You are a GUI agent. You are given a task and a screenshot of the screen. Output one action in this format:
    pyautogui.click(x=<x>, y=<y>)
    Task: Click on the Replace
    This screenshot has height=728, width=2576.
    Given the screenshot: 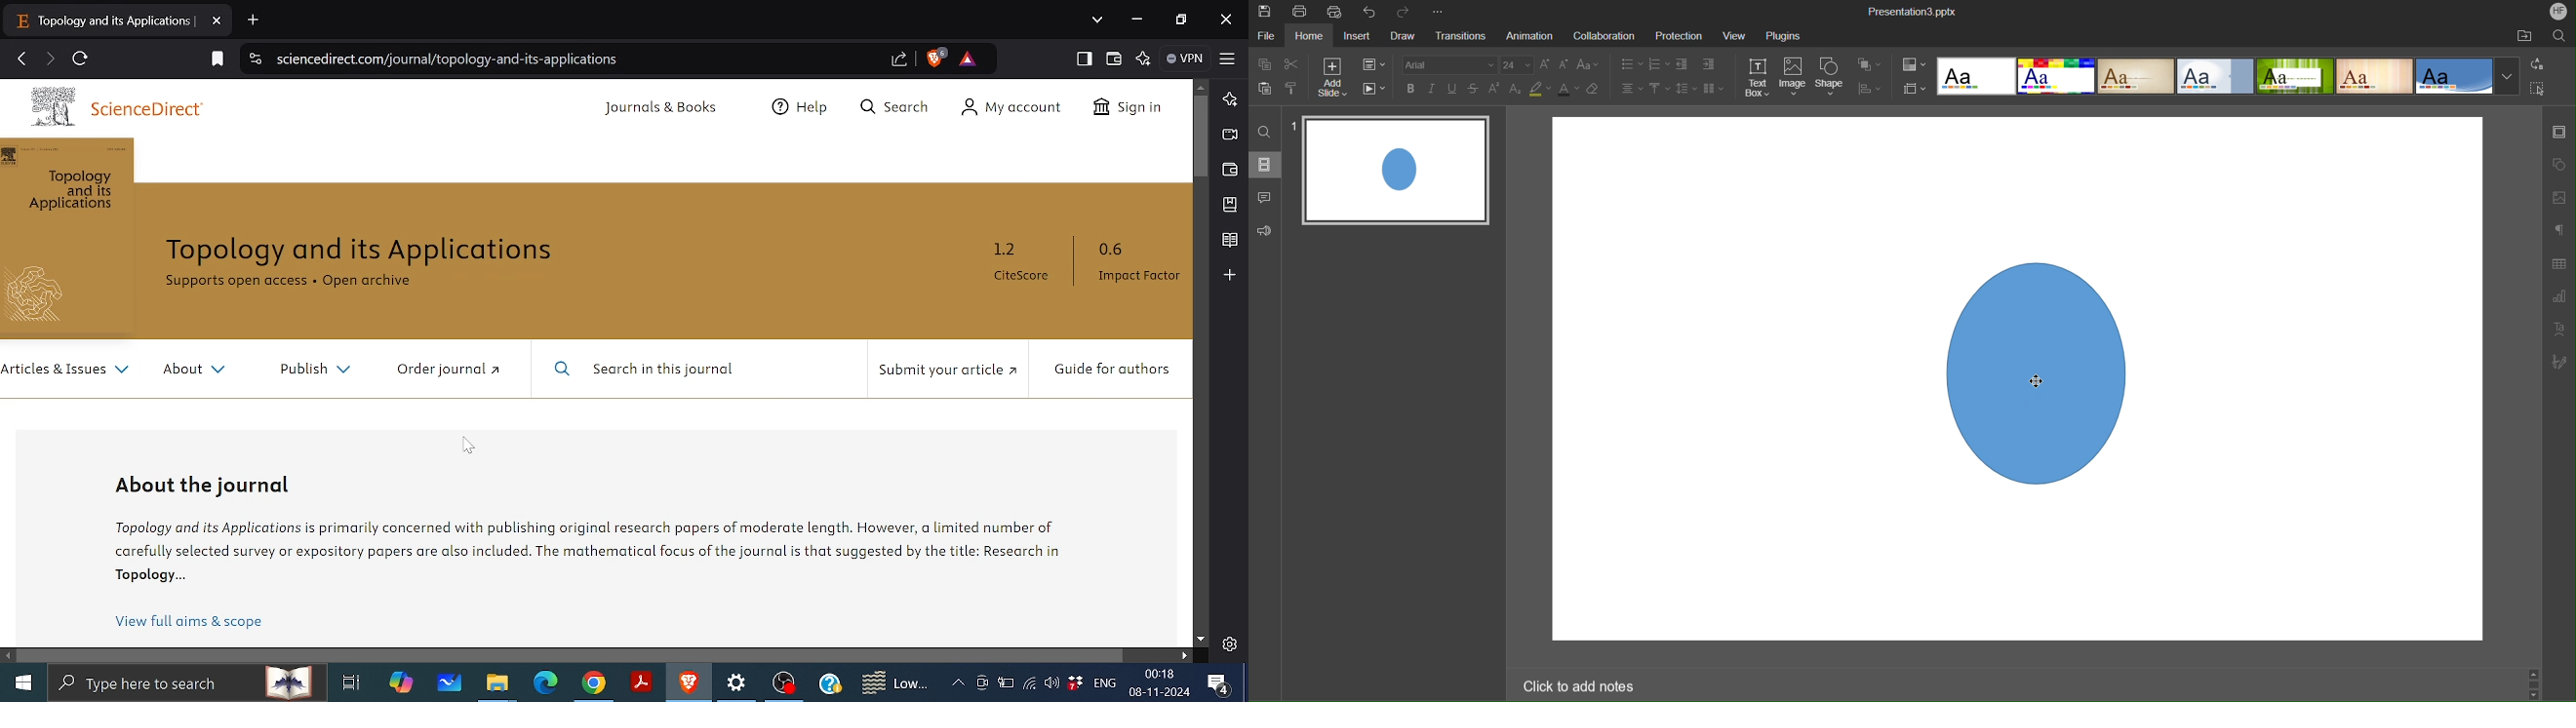 What is the action you would take?
    pyautogui.click(x=2536, y=64)
    